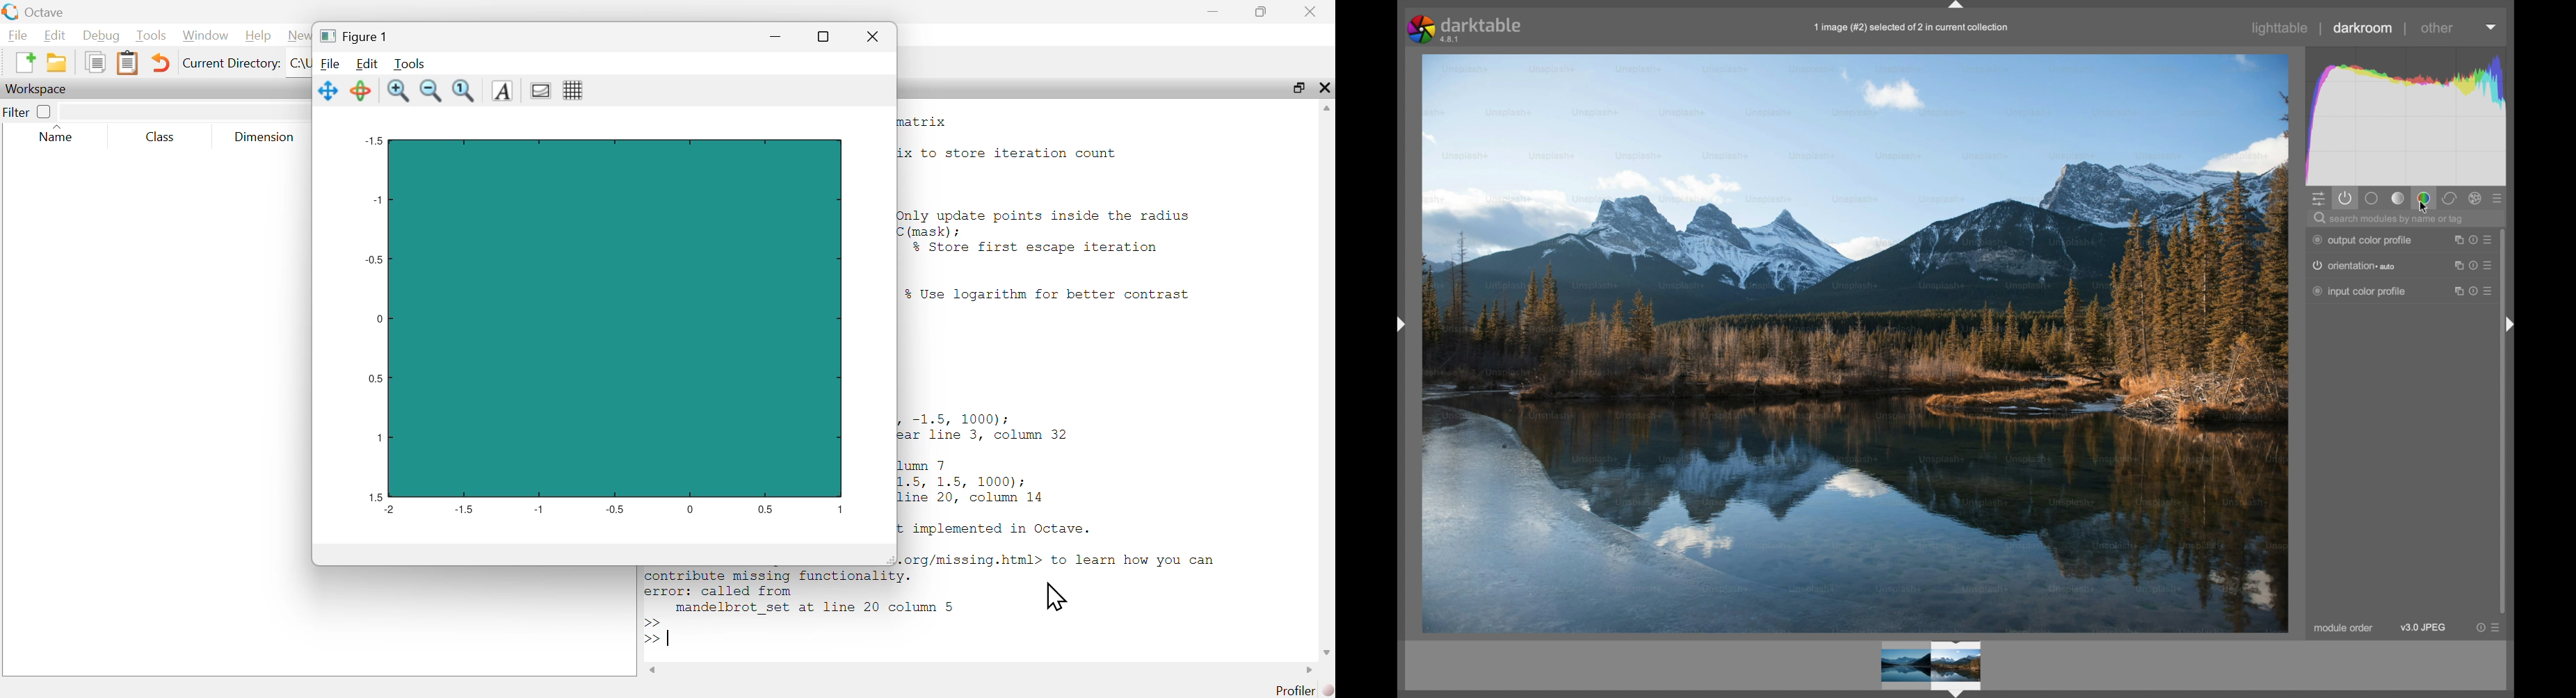  Describe the element at coordinates (2372, 198) in the screenshot. I see `base` at that location.